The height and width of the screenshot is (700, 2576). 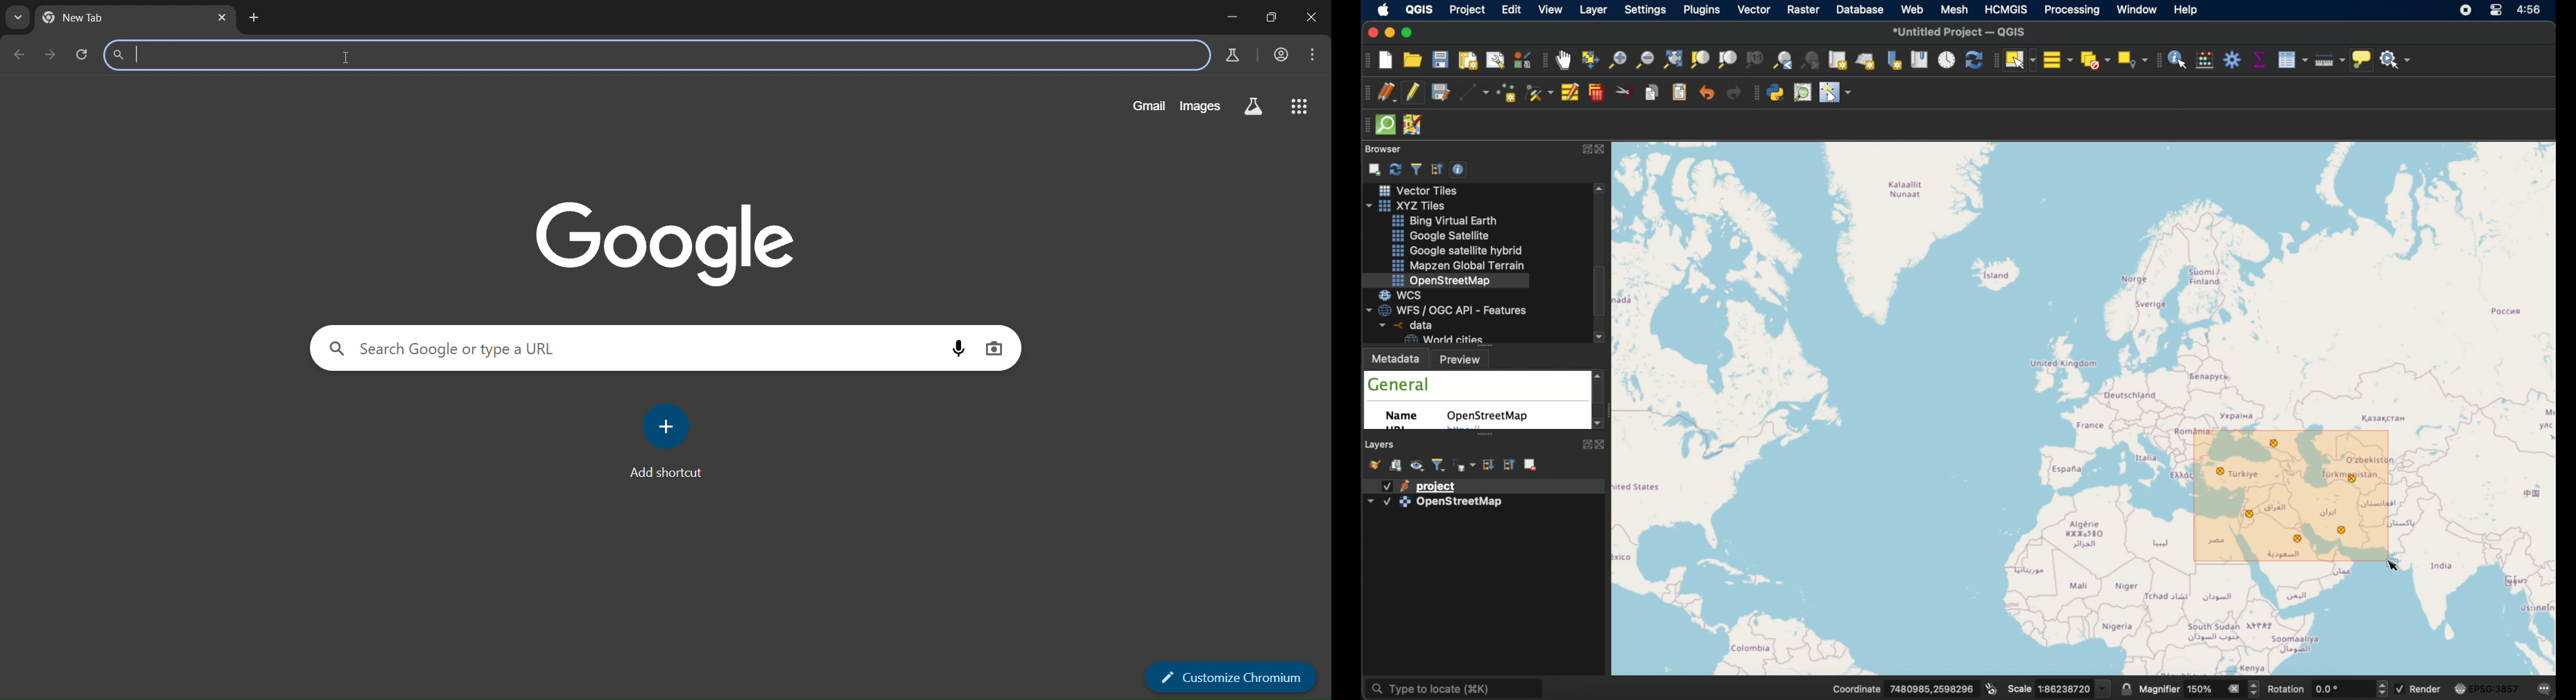 What do you see at coordinates (2065, 689) in the screenshot?
I see `Scale value` at bounding box center [2065, 689].